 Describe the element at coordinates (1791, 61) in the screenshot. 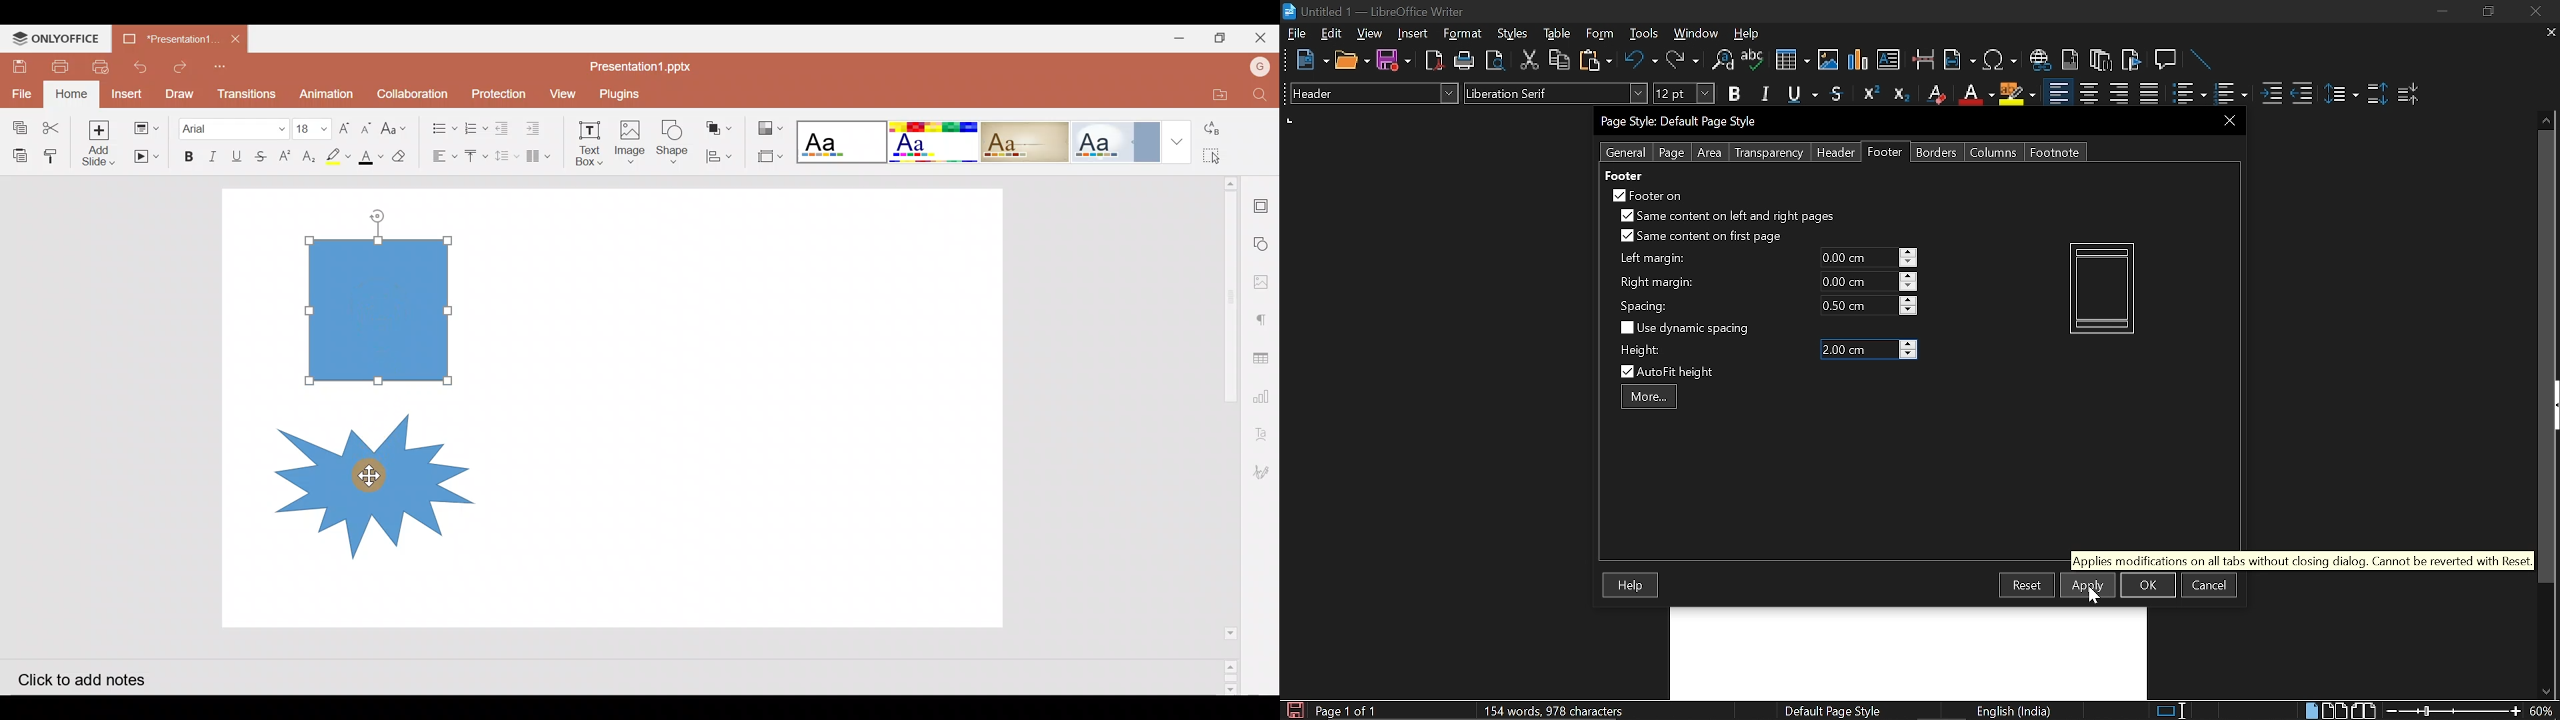

I see `Insert table` at that location.